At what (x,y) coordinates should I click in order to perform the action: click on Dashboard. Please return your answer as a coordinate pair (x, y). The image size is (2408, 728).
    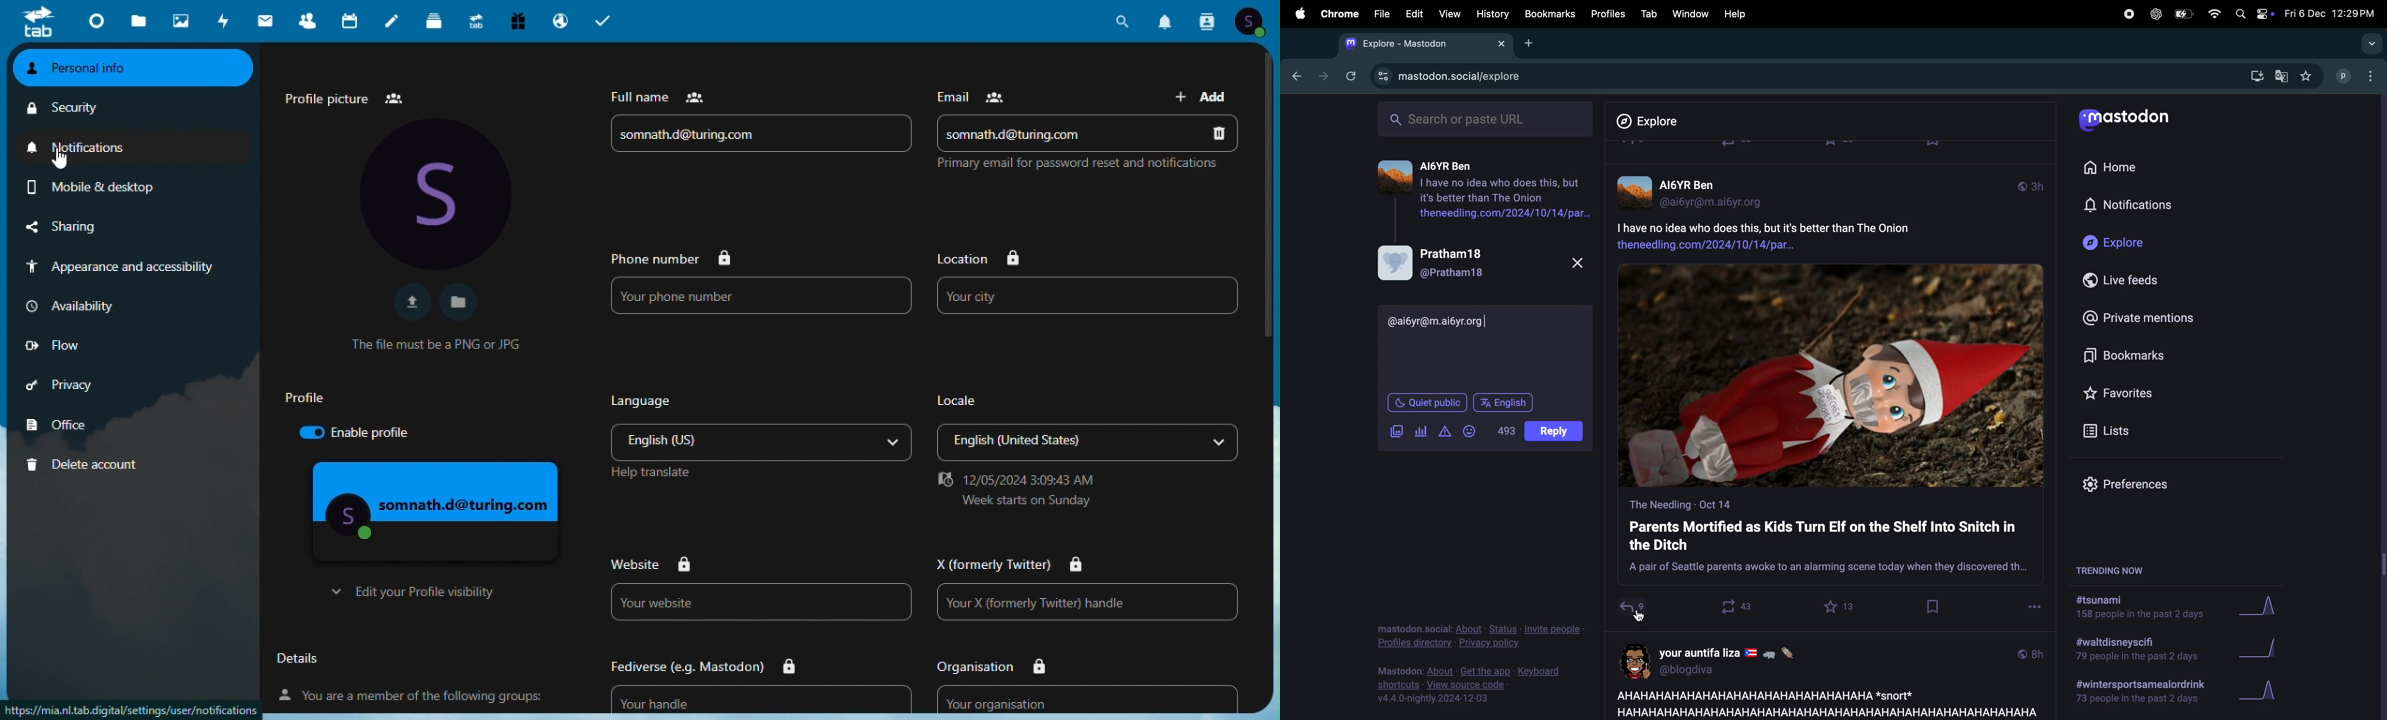
    Looking at the image, I should click on (95, 24).